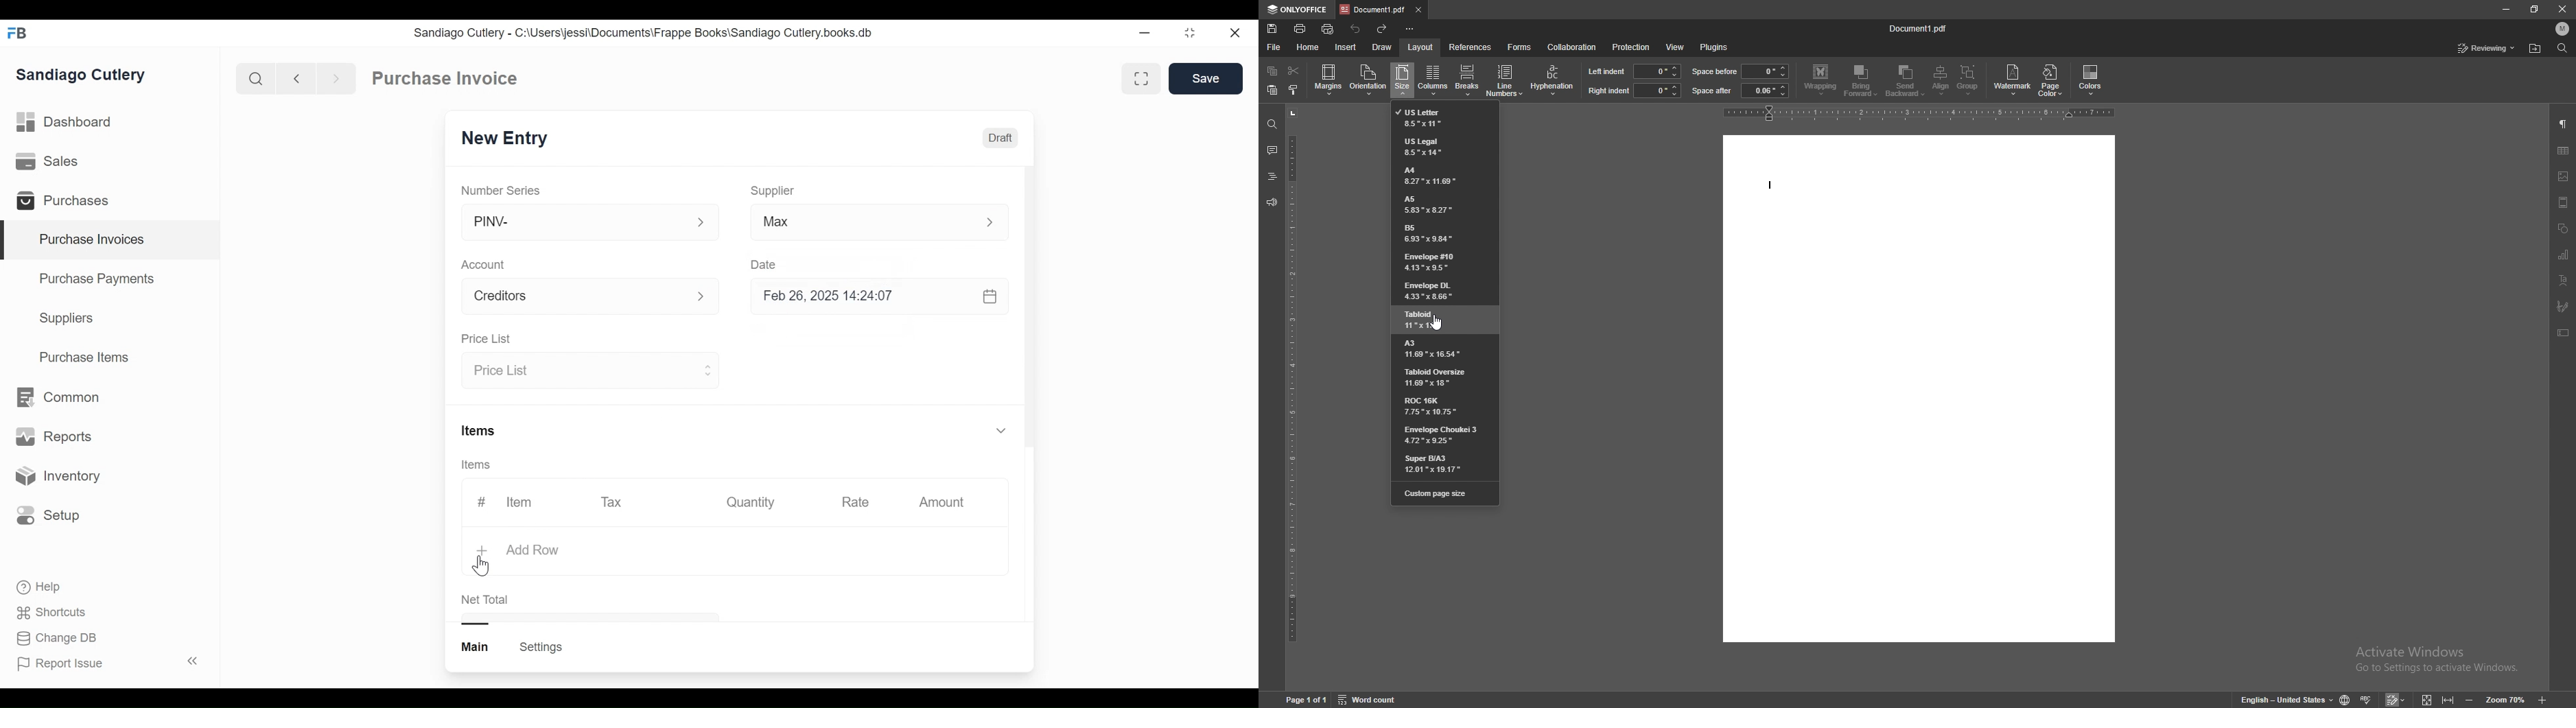 The width and height of the screenshot is (2576, 728). Describe the element at coordinates (40, 587) in the screenshot. I see `Help` at that location.